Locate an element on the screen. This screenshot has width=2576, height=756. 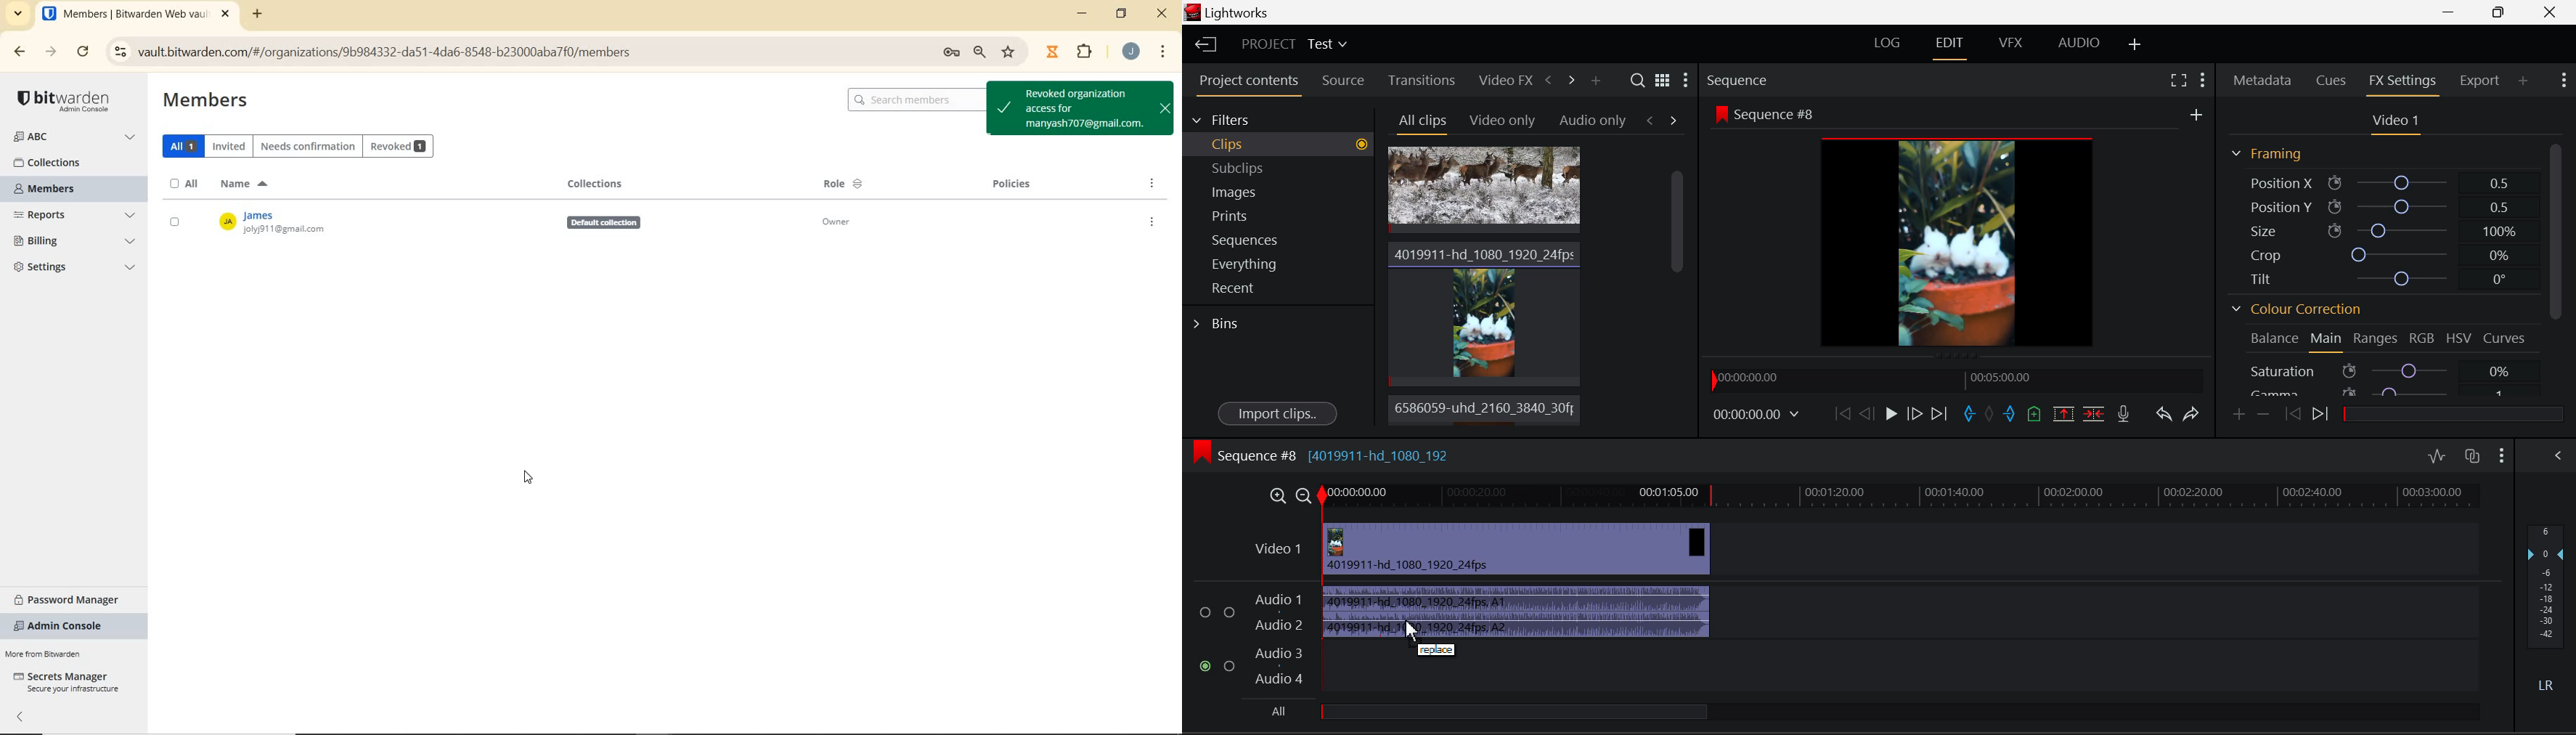
Owner is located at coordinates (844, 221).